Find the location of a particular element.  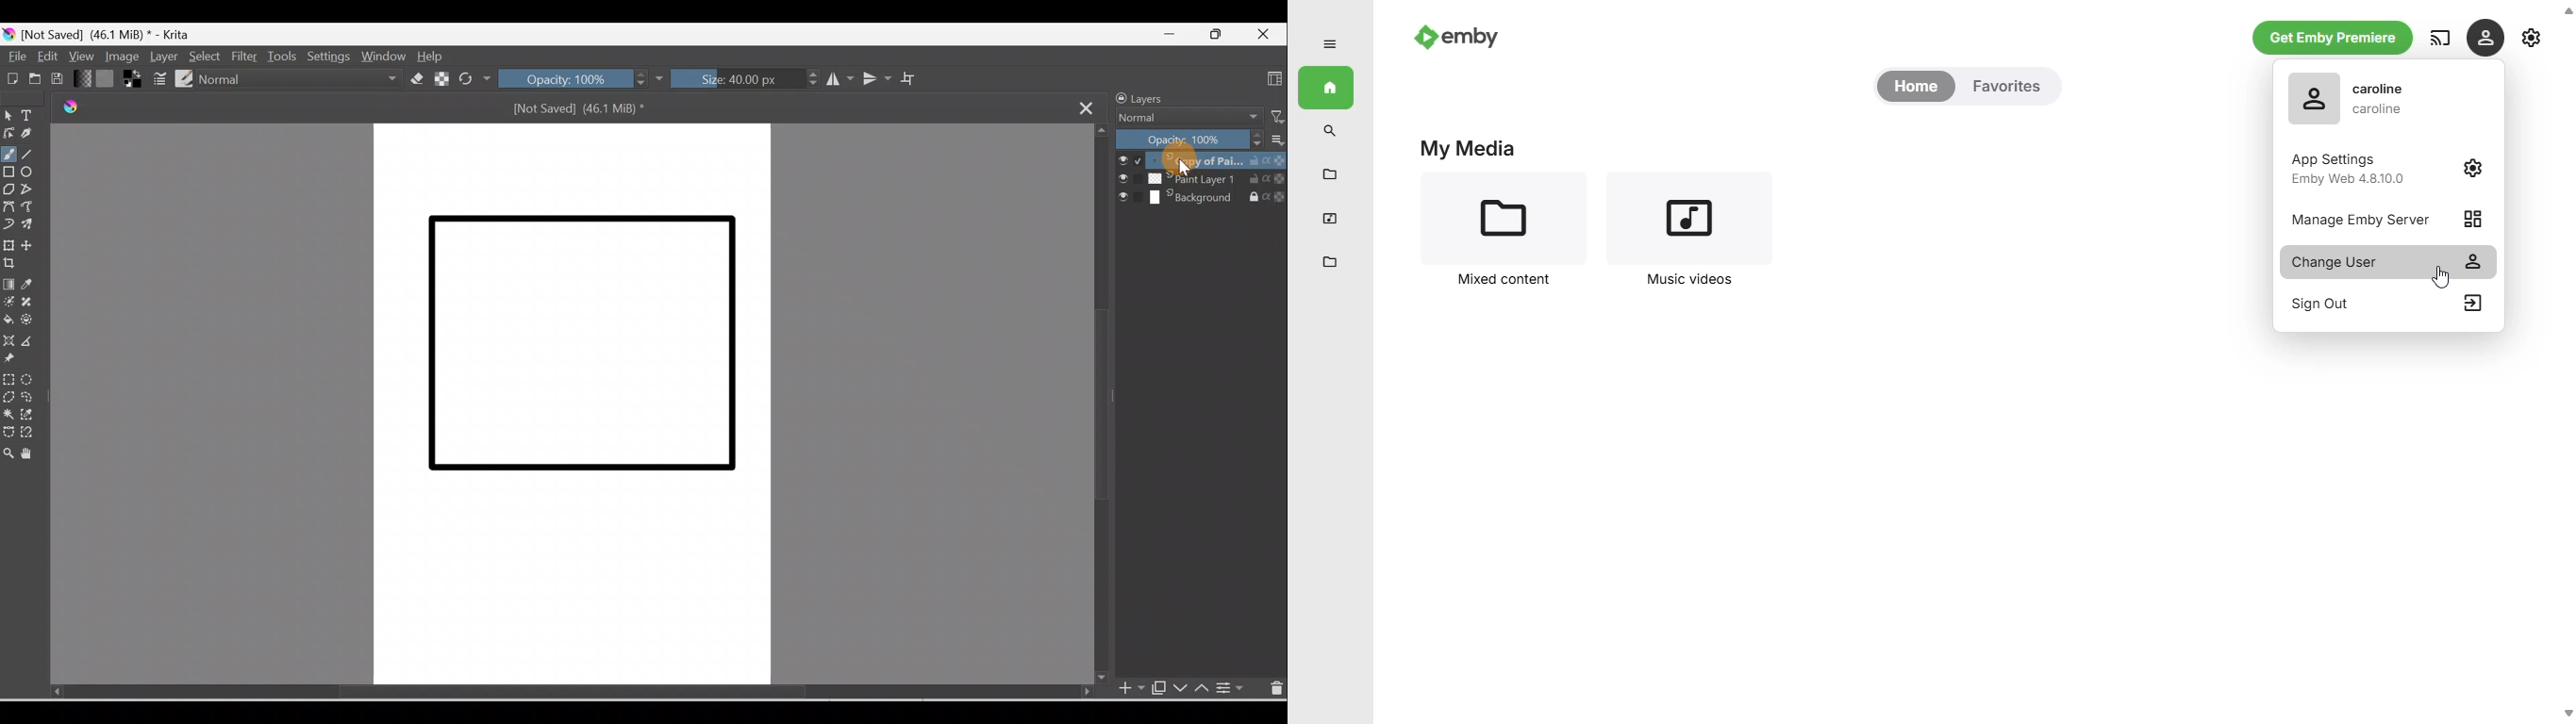

Rectangle tool is located at coordinates (9, 175).